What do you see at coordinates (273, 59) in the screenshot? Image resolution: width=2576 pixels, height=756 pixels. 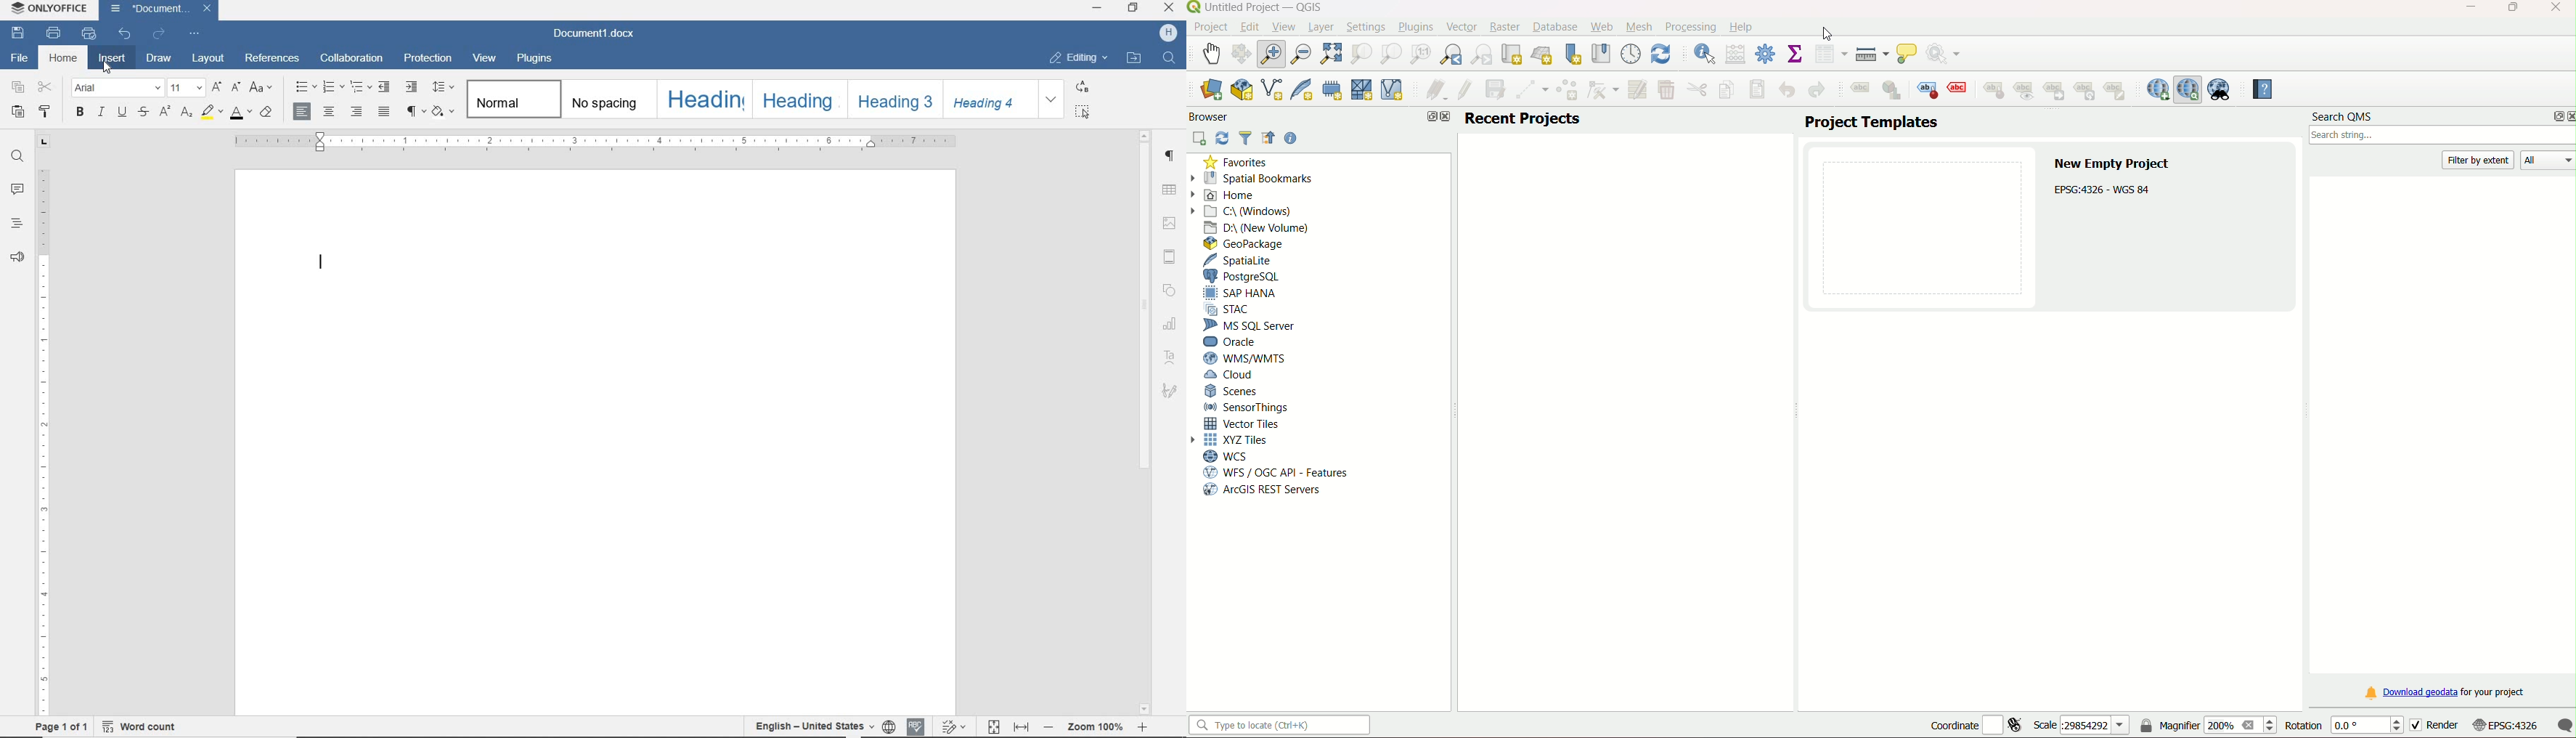 I see `references` at bounding box center [273, 59].